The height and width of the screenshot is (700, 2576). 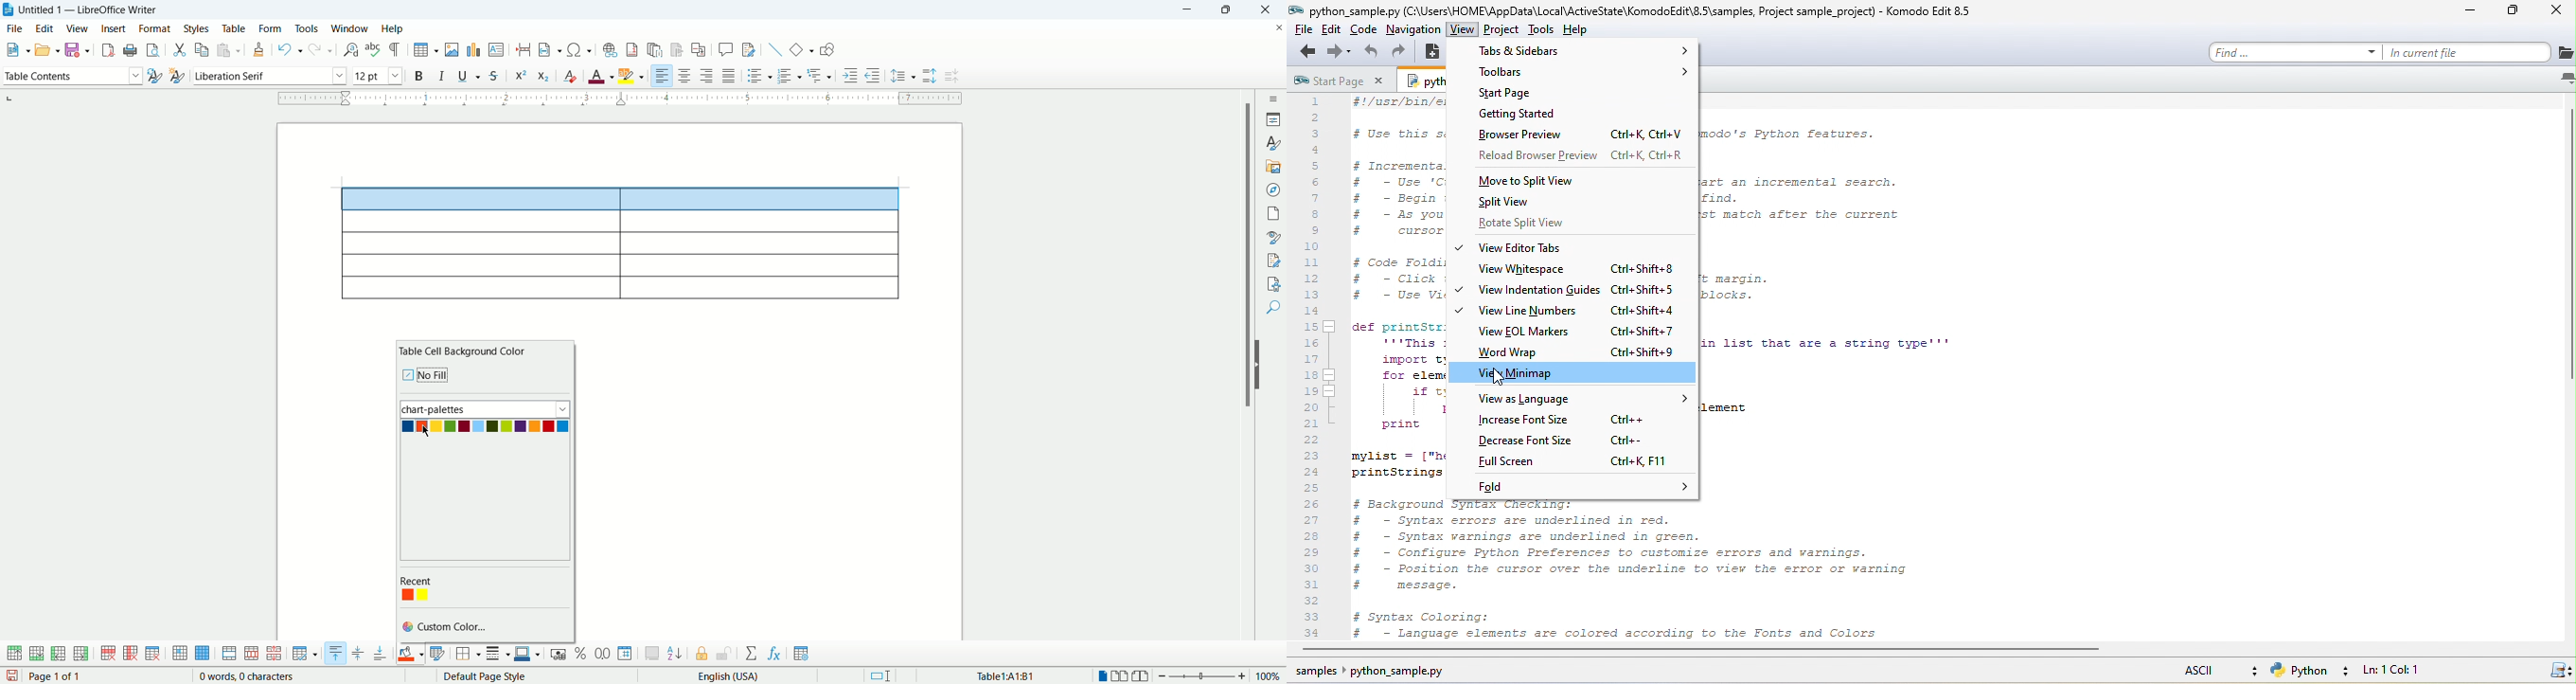 What do you see at coordinates (1273, 167) in the screenshot?
I see `gallery` at bounding box center [1273, 167].